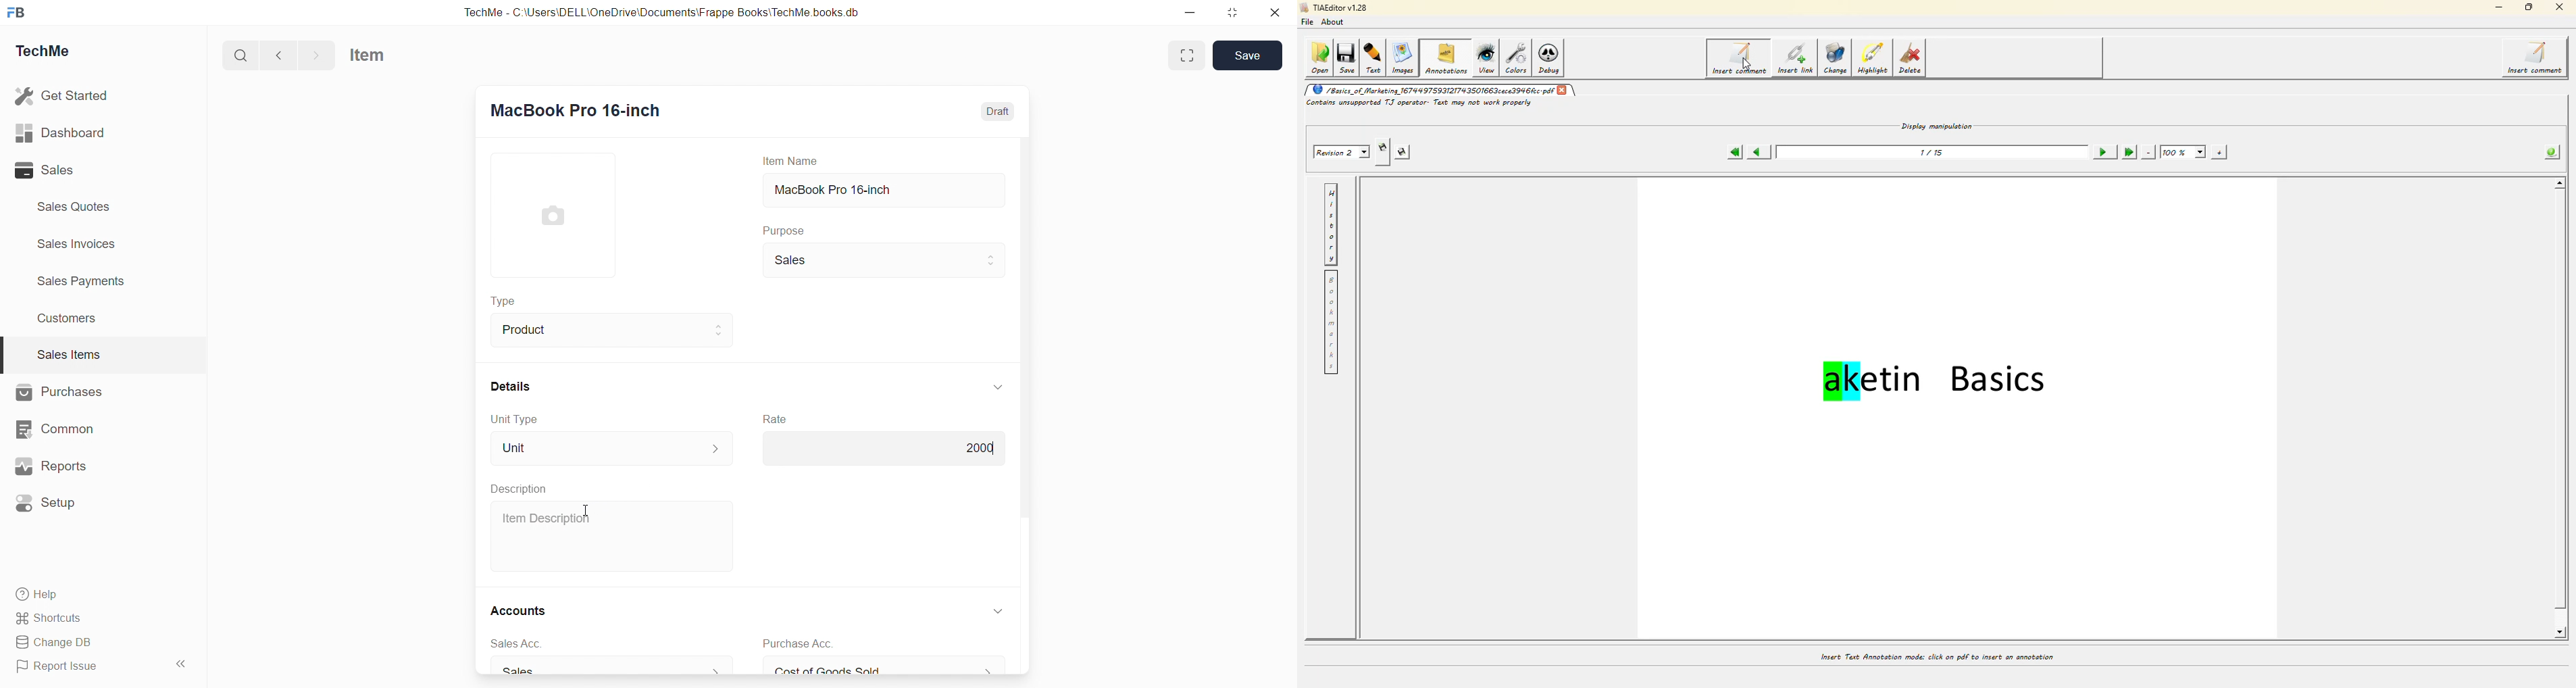  Describe the element at coordinates (368, 55) in the screenshot. I see `Item` at that location.